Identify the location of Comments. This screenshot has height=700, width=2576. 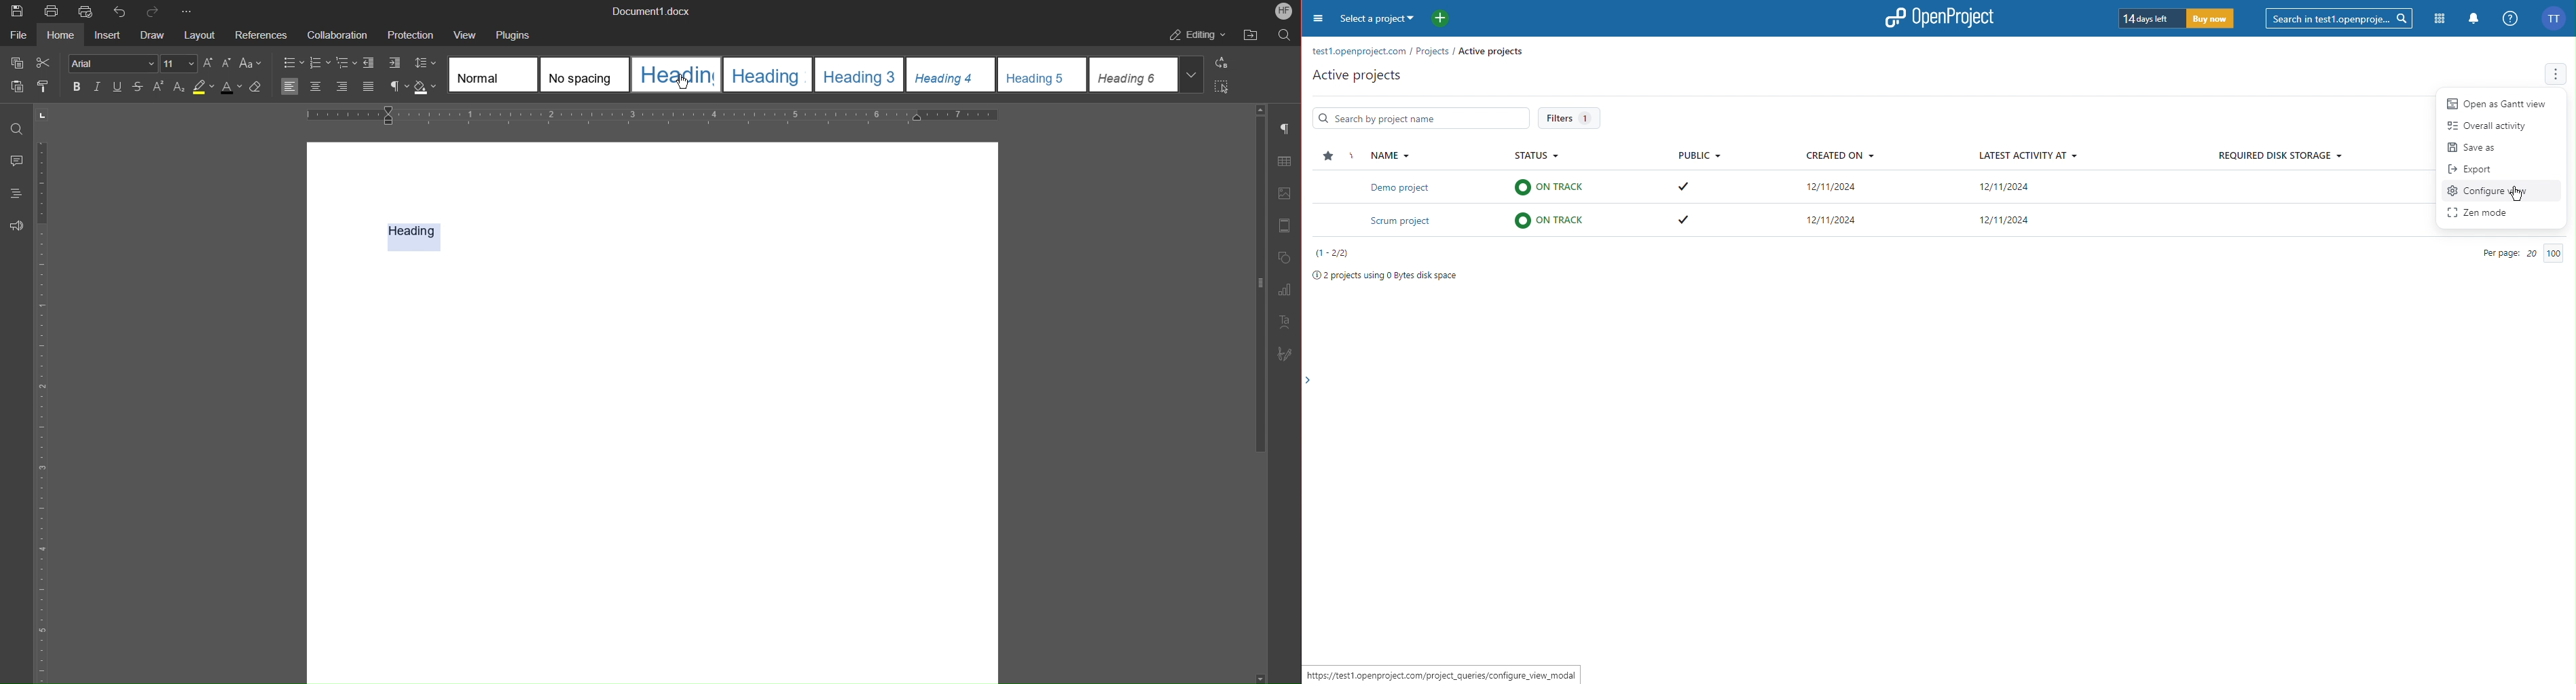
(13, 162).